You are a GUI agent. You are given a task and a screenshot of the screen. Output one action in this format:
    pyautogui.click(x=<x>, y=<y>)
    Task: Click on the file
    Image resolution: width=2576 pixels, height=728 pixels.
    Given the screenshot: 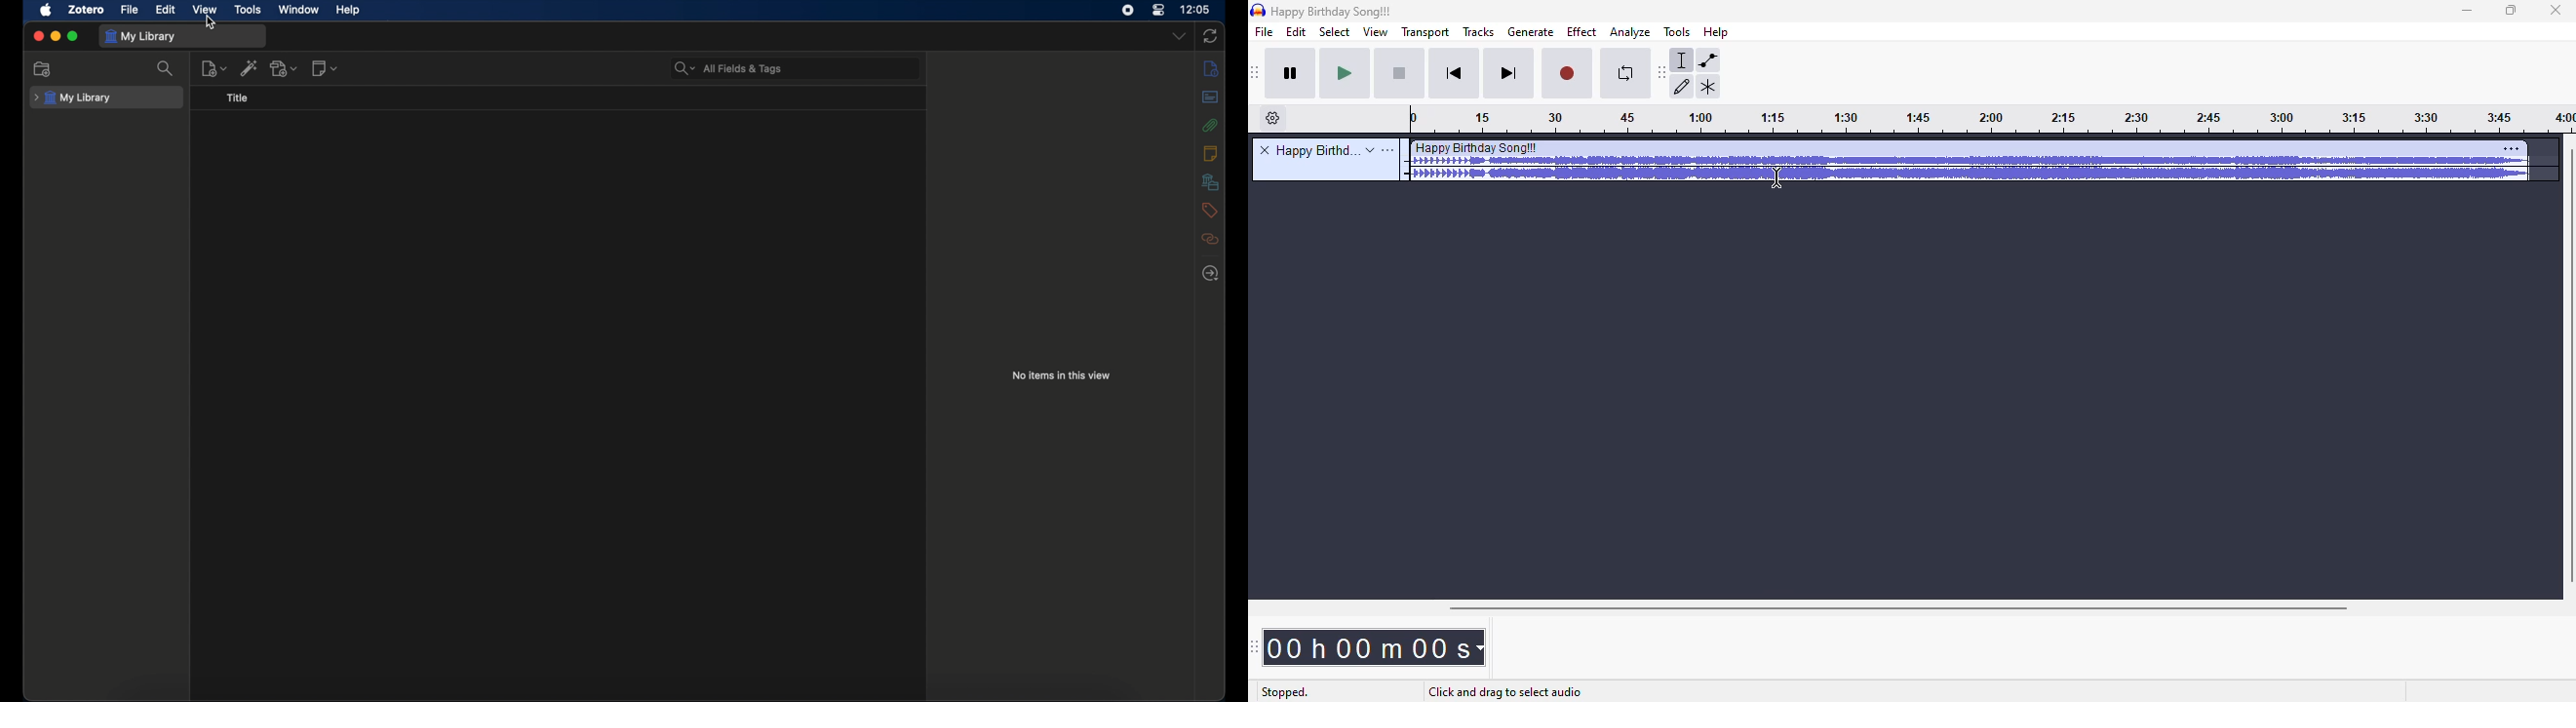 What is the action you would take?
    pyautogui.click(x=129, y=10)
    